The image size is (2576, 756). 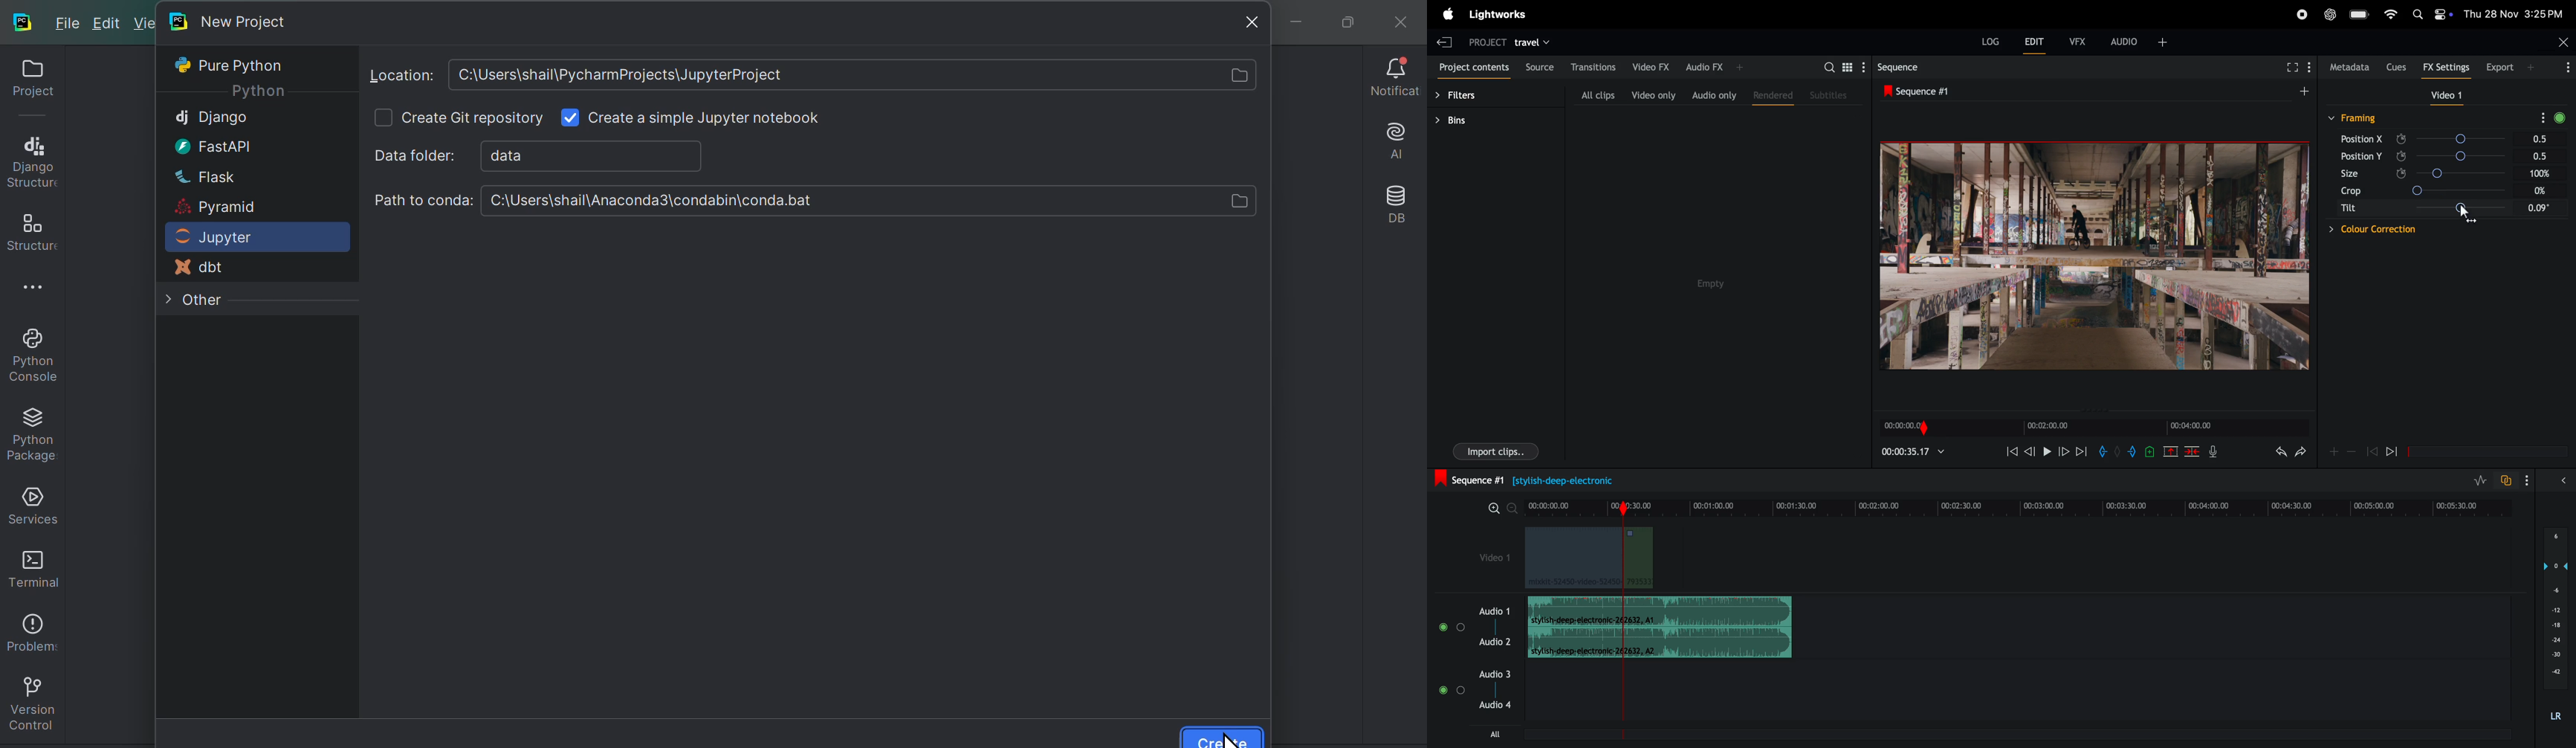 I want to click on time frames, so click(x=2092, y=428).